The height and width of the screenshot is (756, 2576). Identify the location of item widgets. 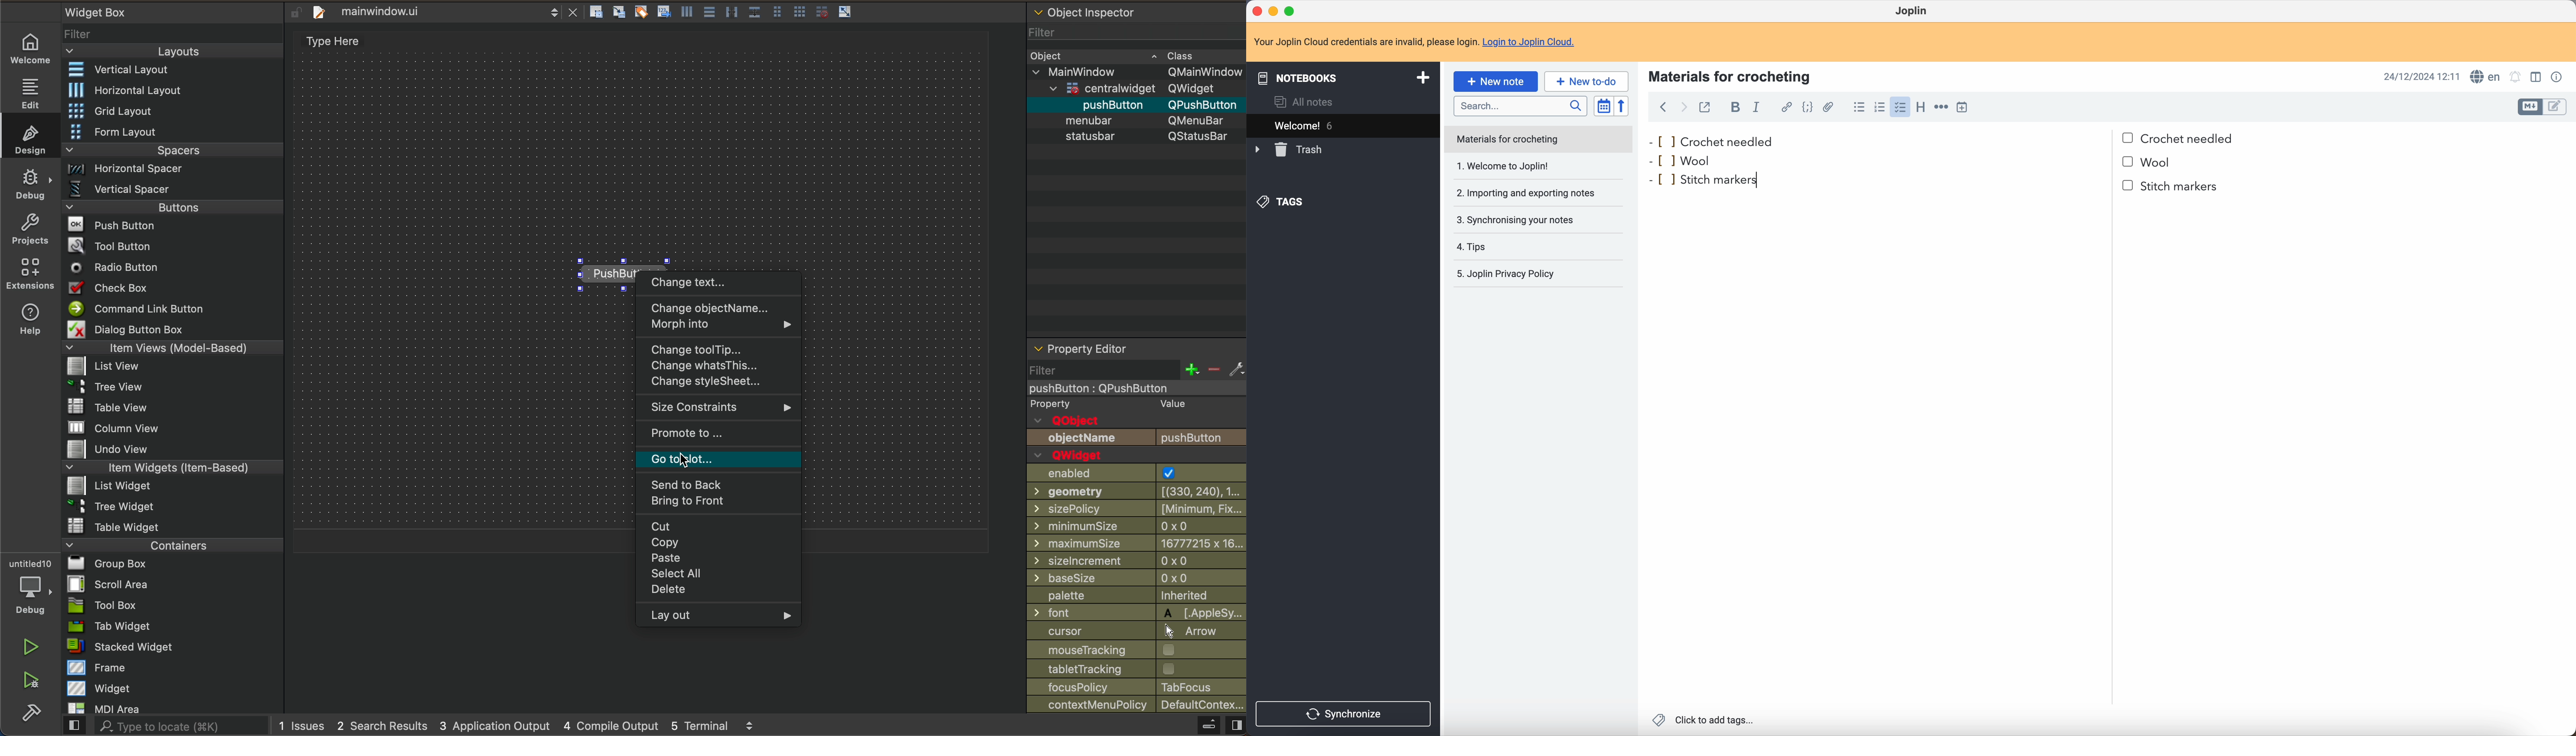
(170, 469).